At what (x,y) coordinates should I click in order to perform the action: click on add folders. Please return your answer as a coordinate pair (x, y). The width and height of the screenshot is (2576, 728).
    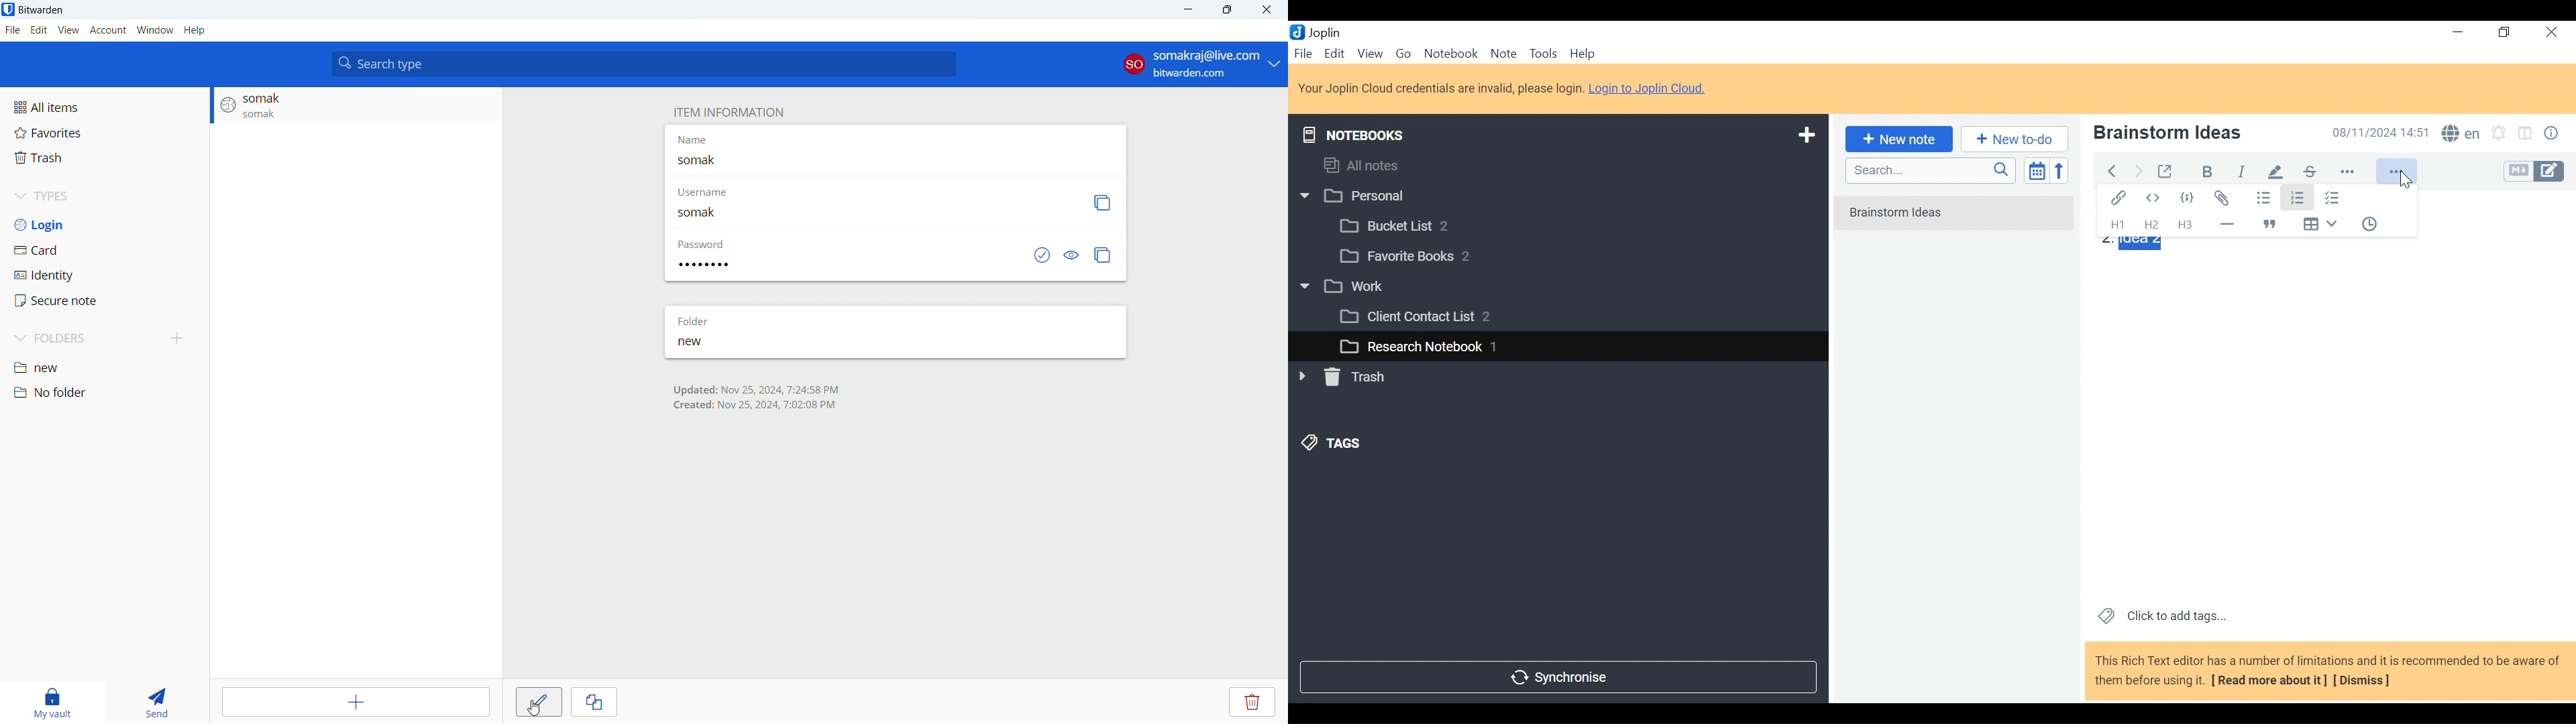
    Looking at the image, I should click on (178, 339).